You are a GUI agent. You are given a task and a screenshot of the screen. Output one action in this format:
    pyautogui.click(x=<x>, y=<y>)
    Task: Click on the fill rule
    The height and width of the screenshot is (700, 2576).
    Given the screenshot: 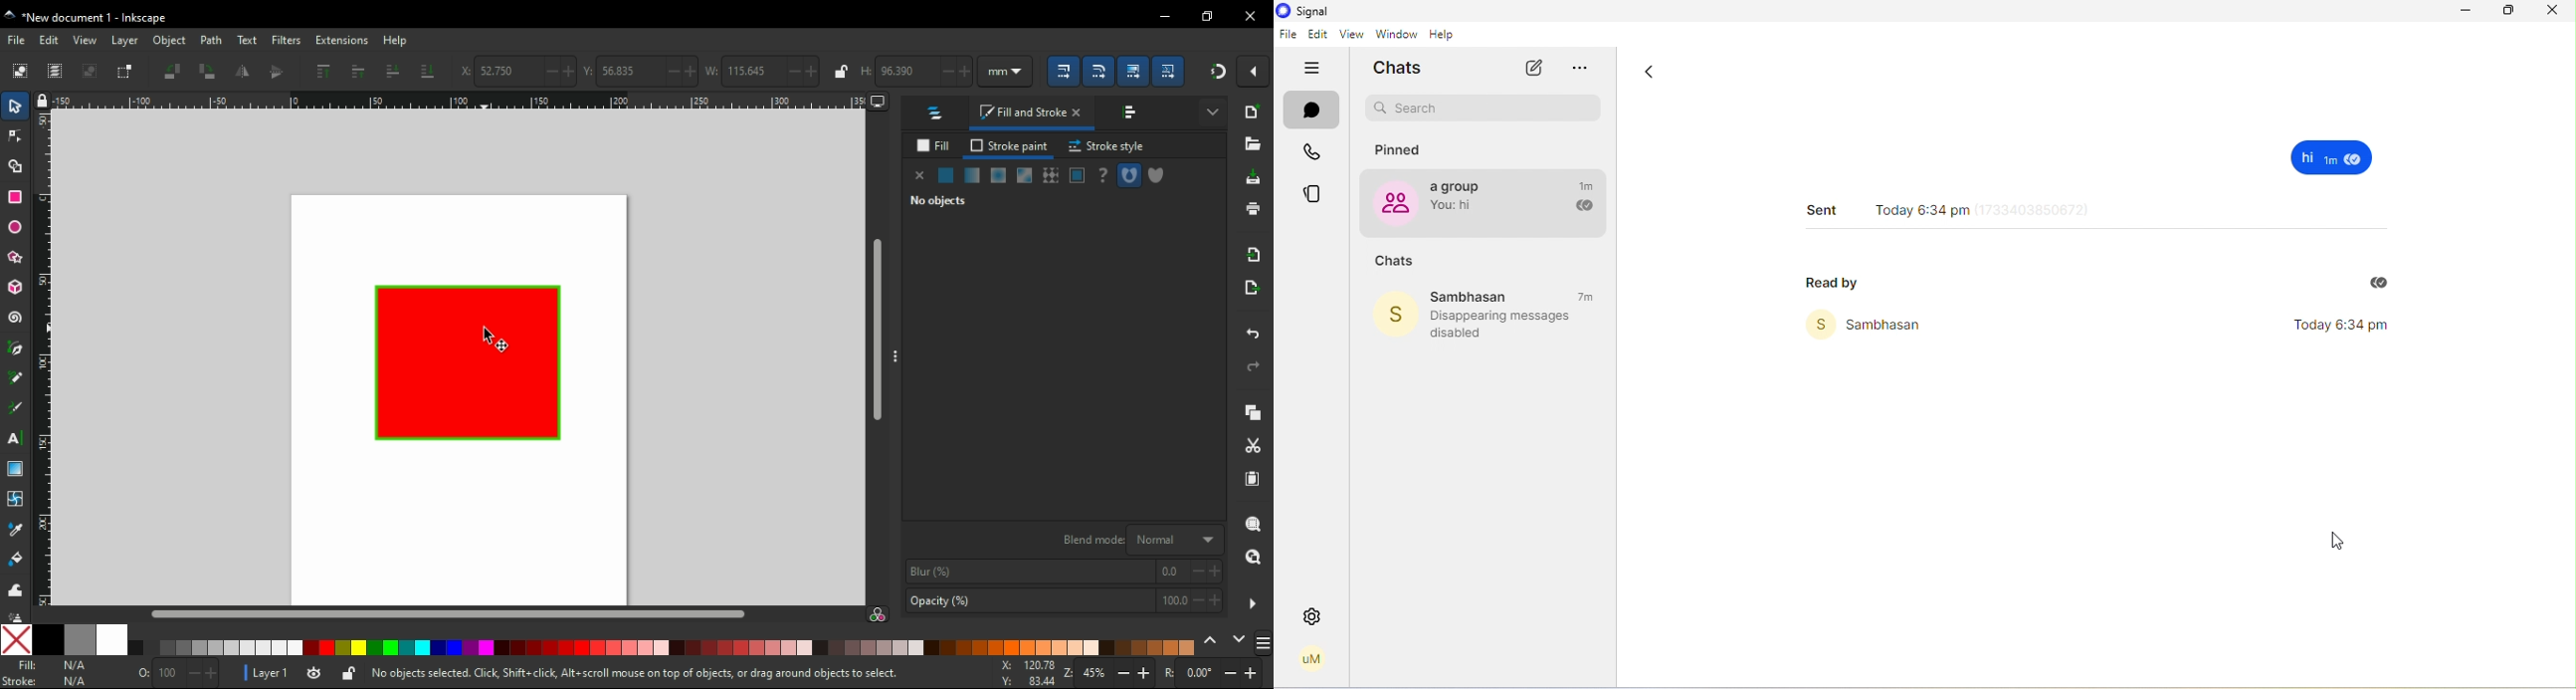 What is the action you would take?
    pyautogui.click(x=1129, y=175)
    